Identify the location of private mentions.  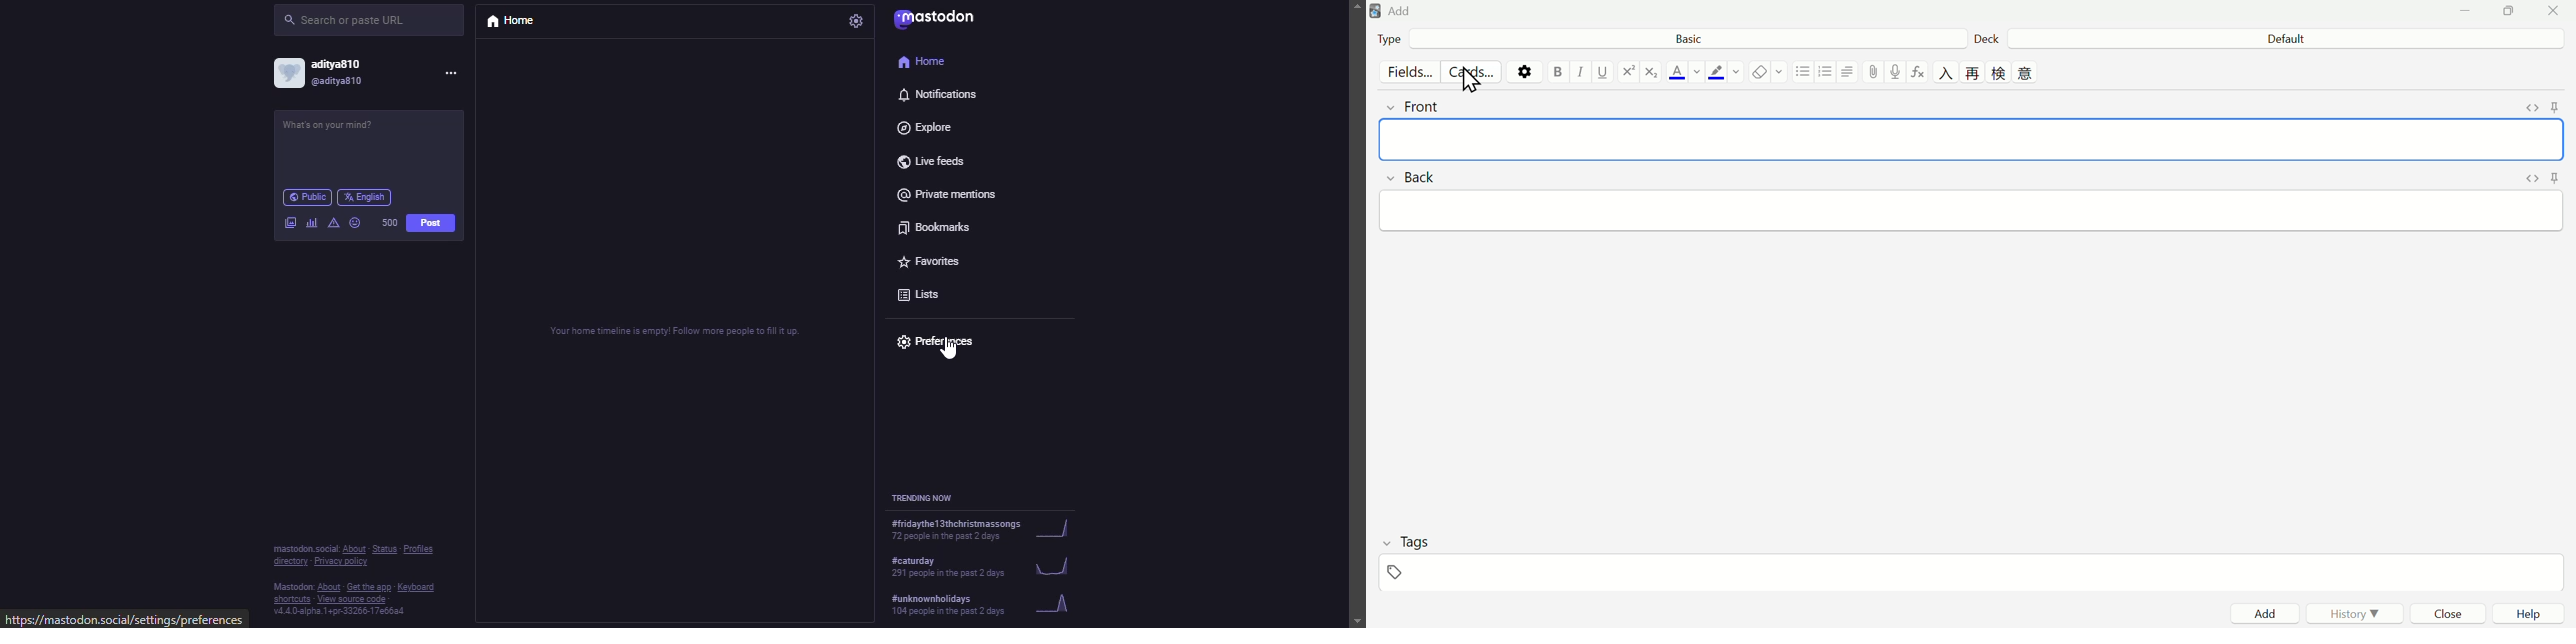
(955, 194).